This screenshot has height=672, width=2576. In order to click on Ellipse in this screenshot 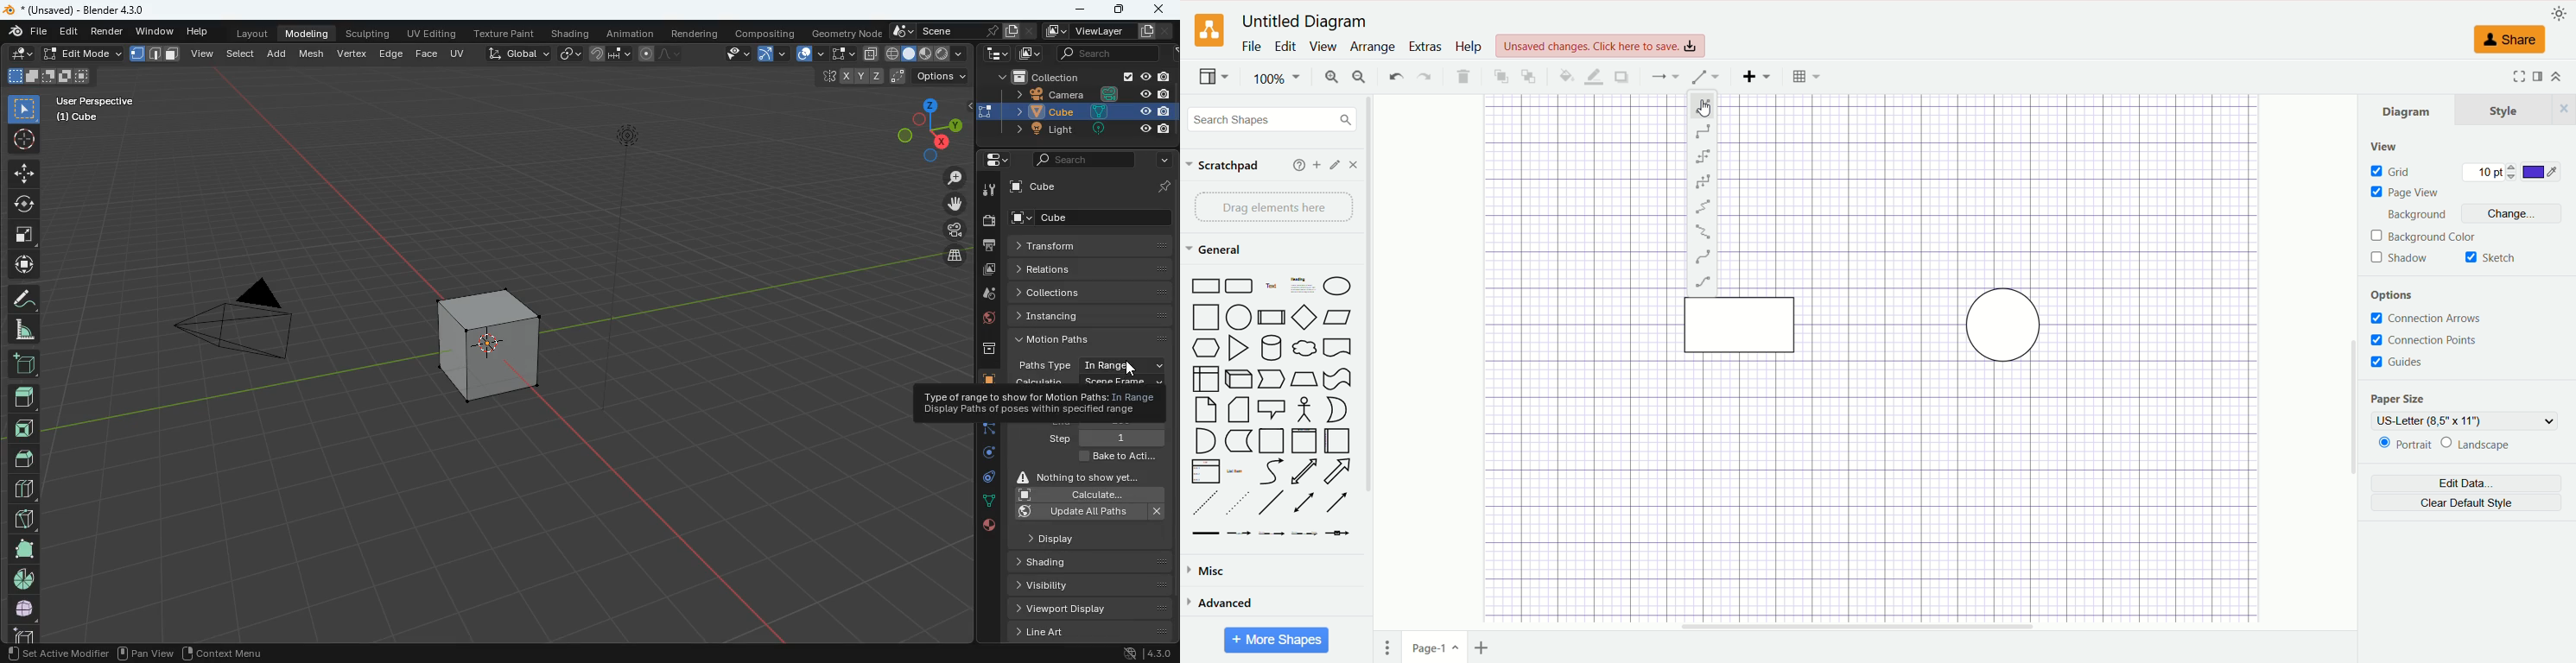, I will do `click(1336, 287)`.